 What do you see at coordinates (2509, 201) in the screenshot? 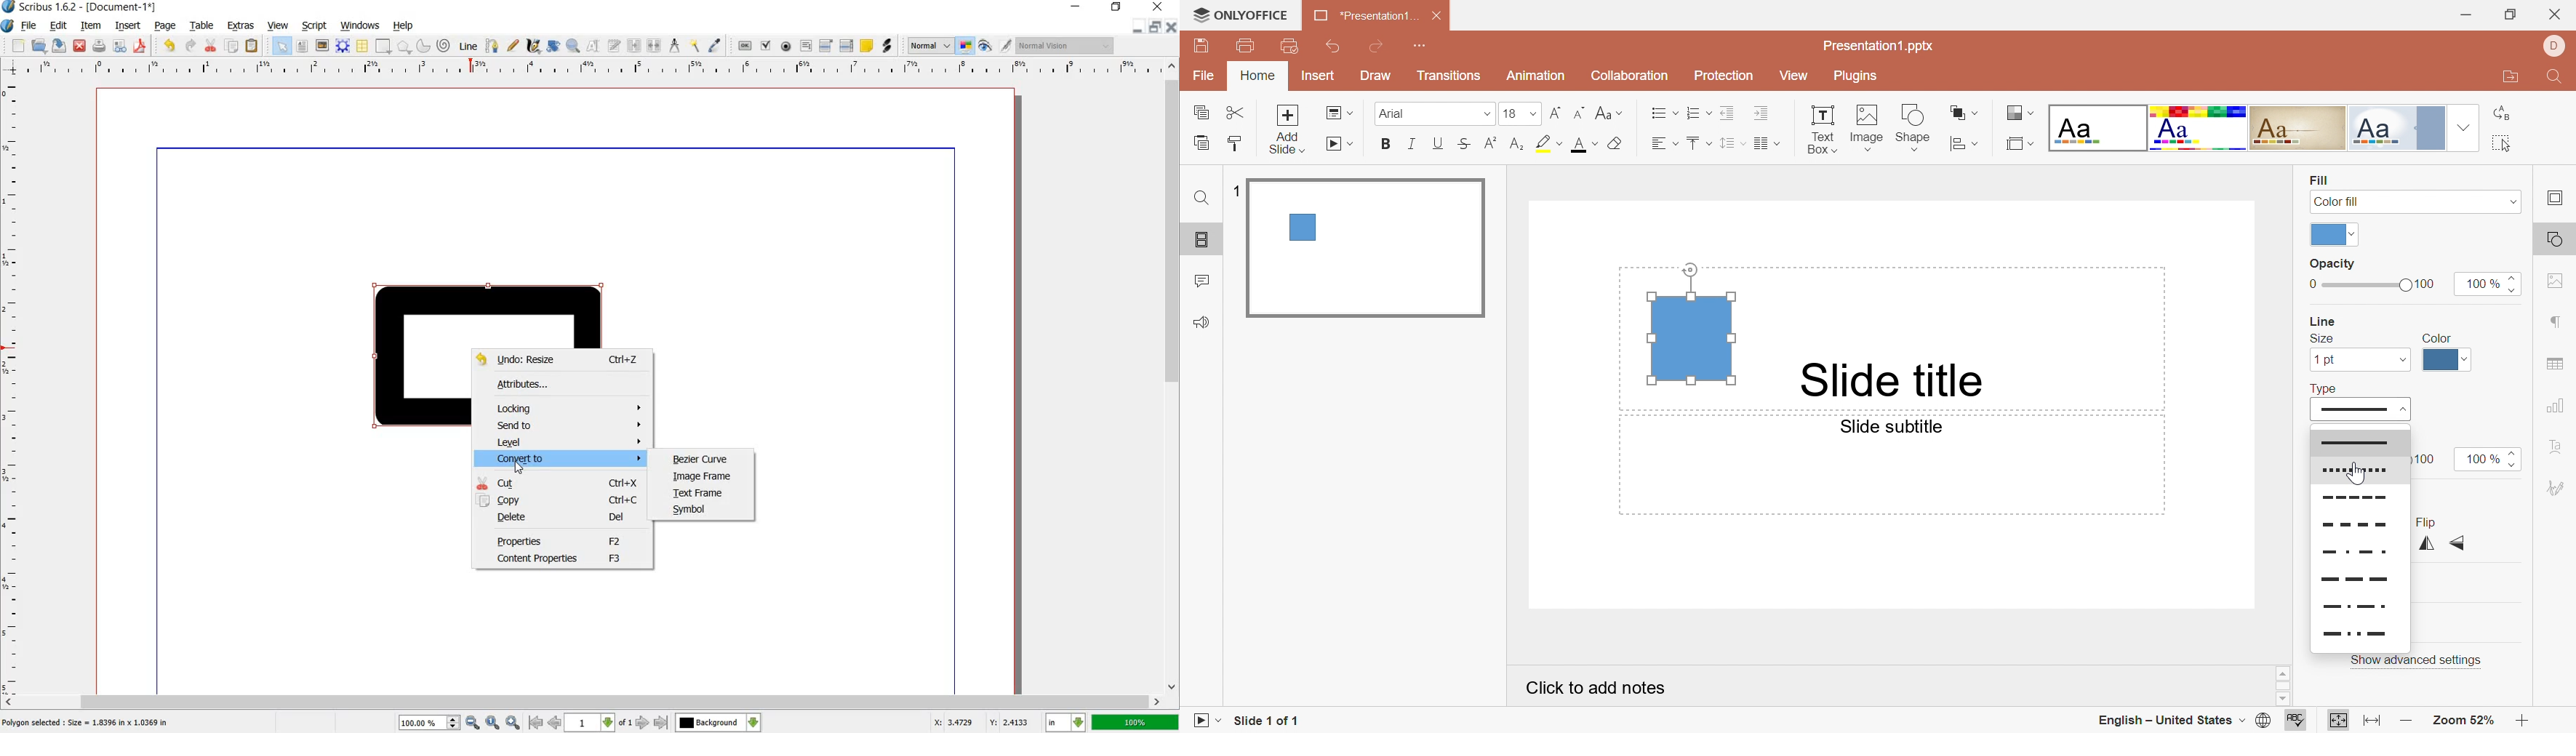
I see `Drop Down` at bounding box center [2509, 201].